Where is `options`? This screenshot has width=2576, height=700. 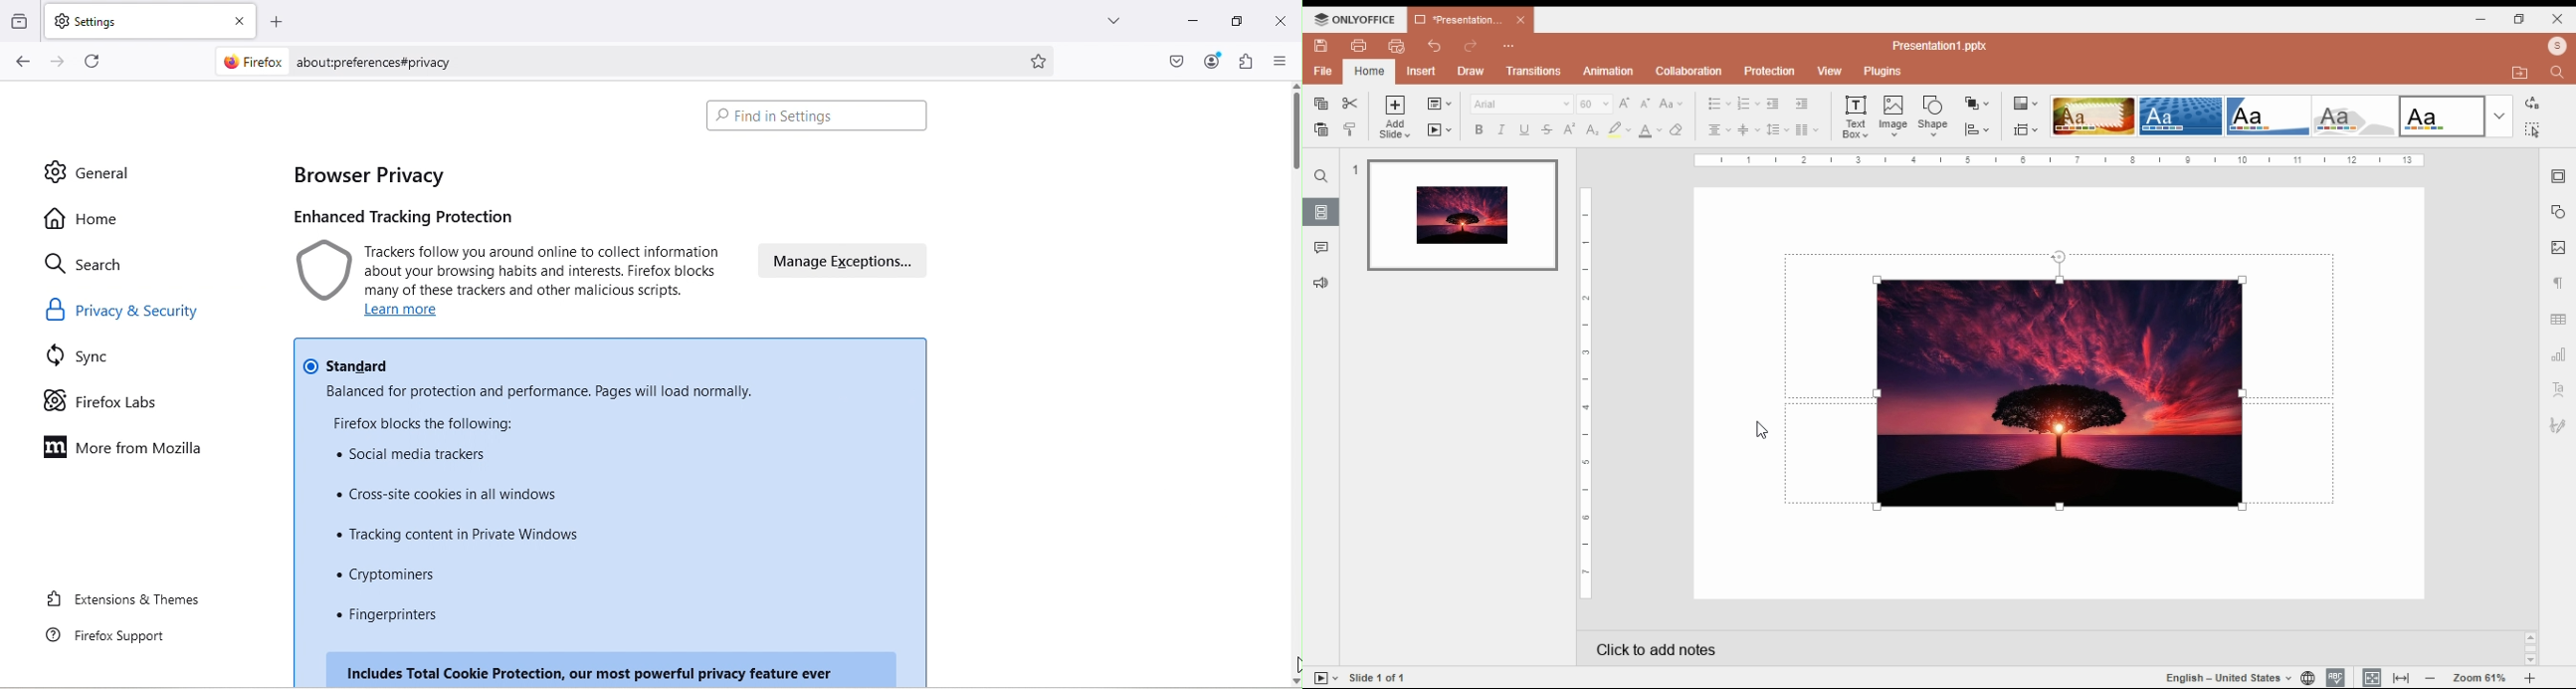
options is located at coordinates (1509, 47).